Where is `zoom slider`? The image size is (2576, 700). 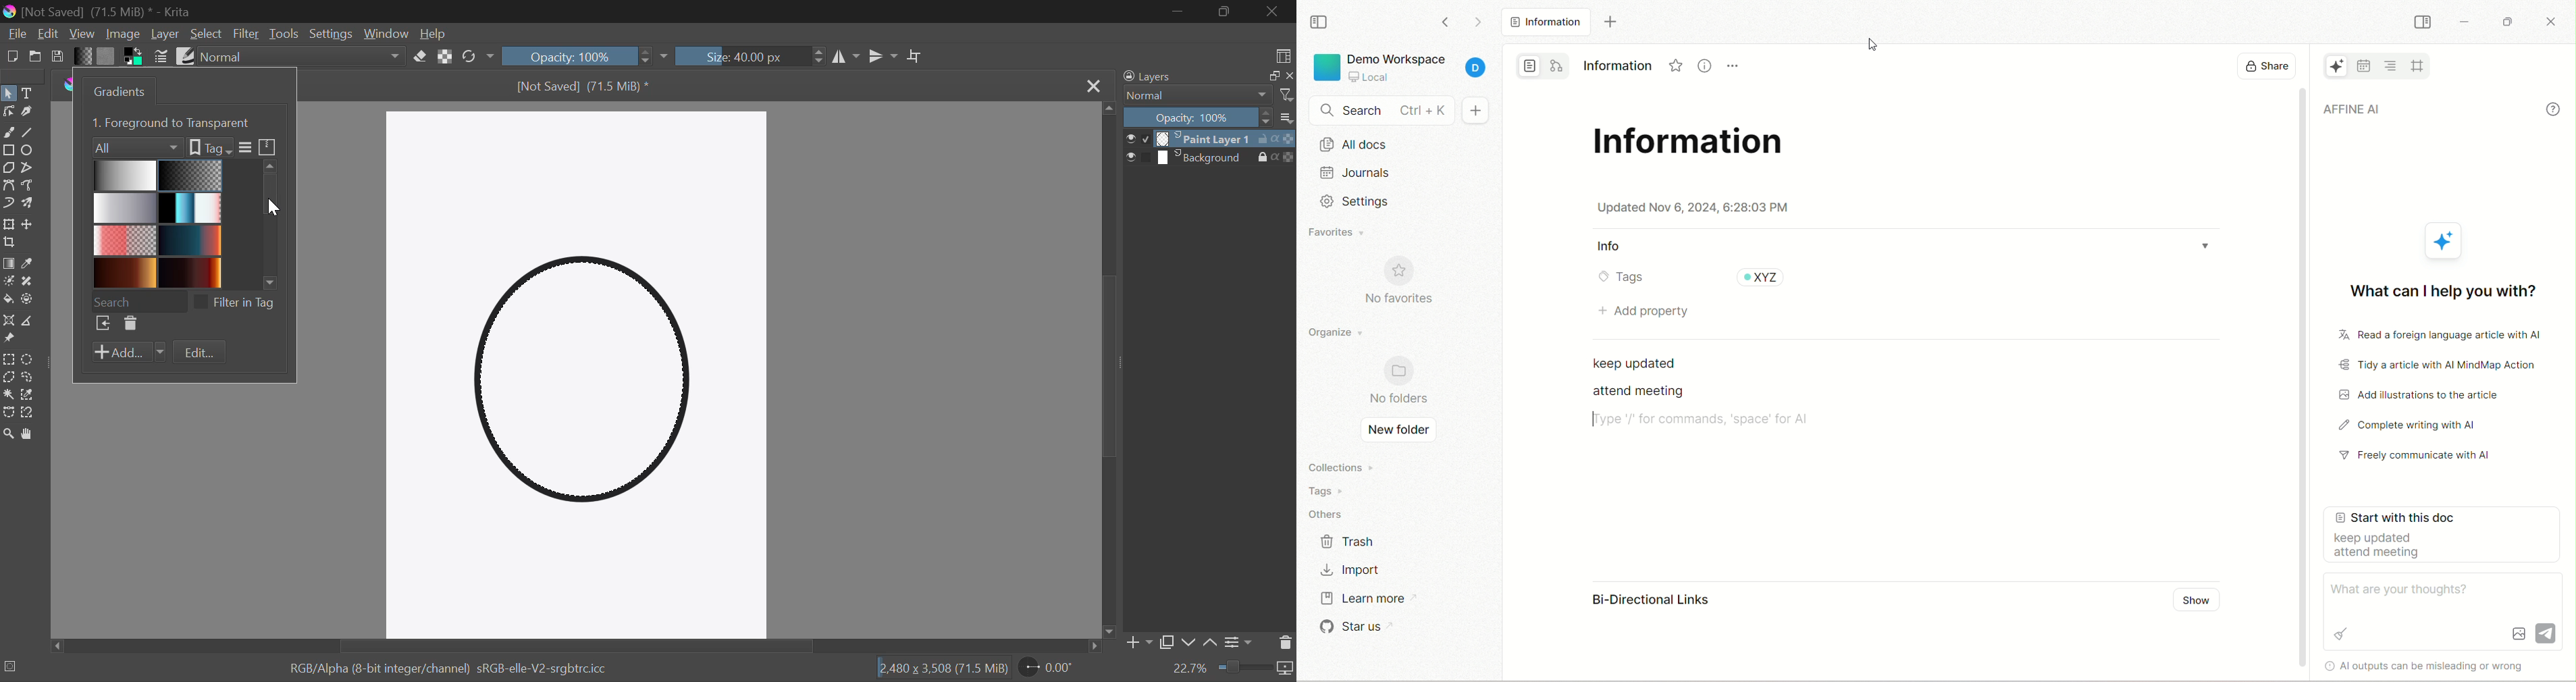 zoom slider is located at coordinates (1246, 666).